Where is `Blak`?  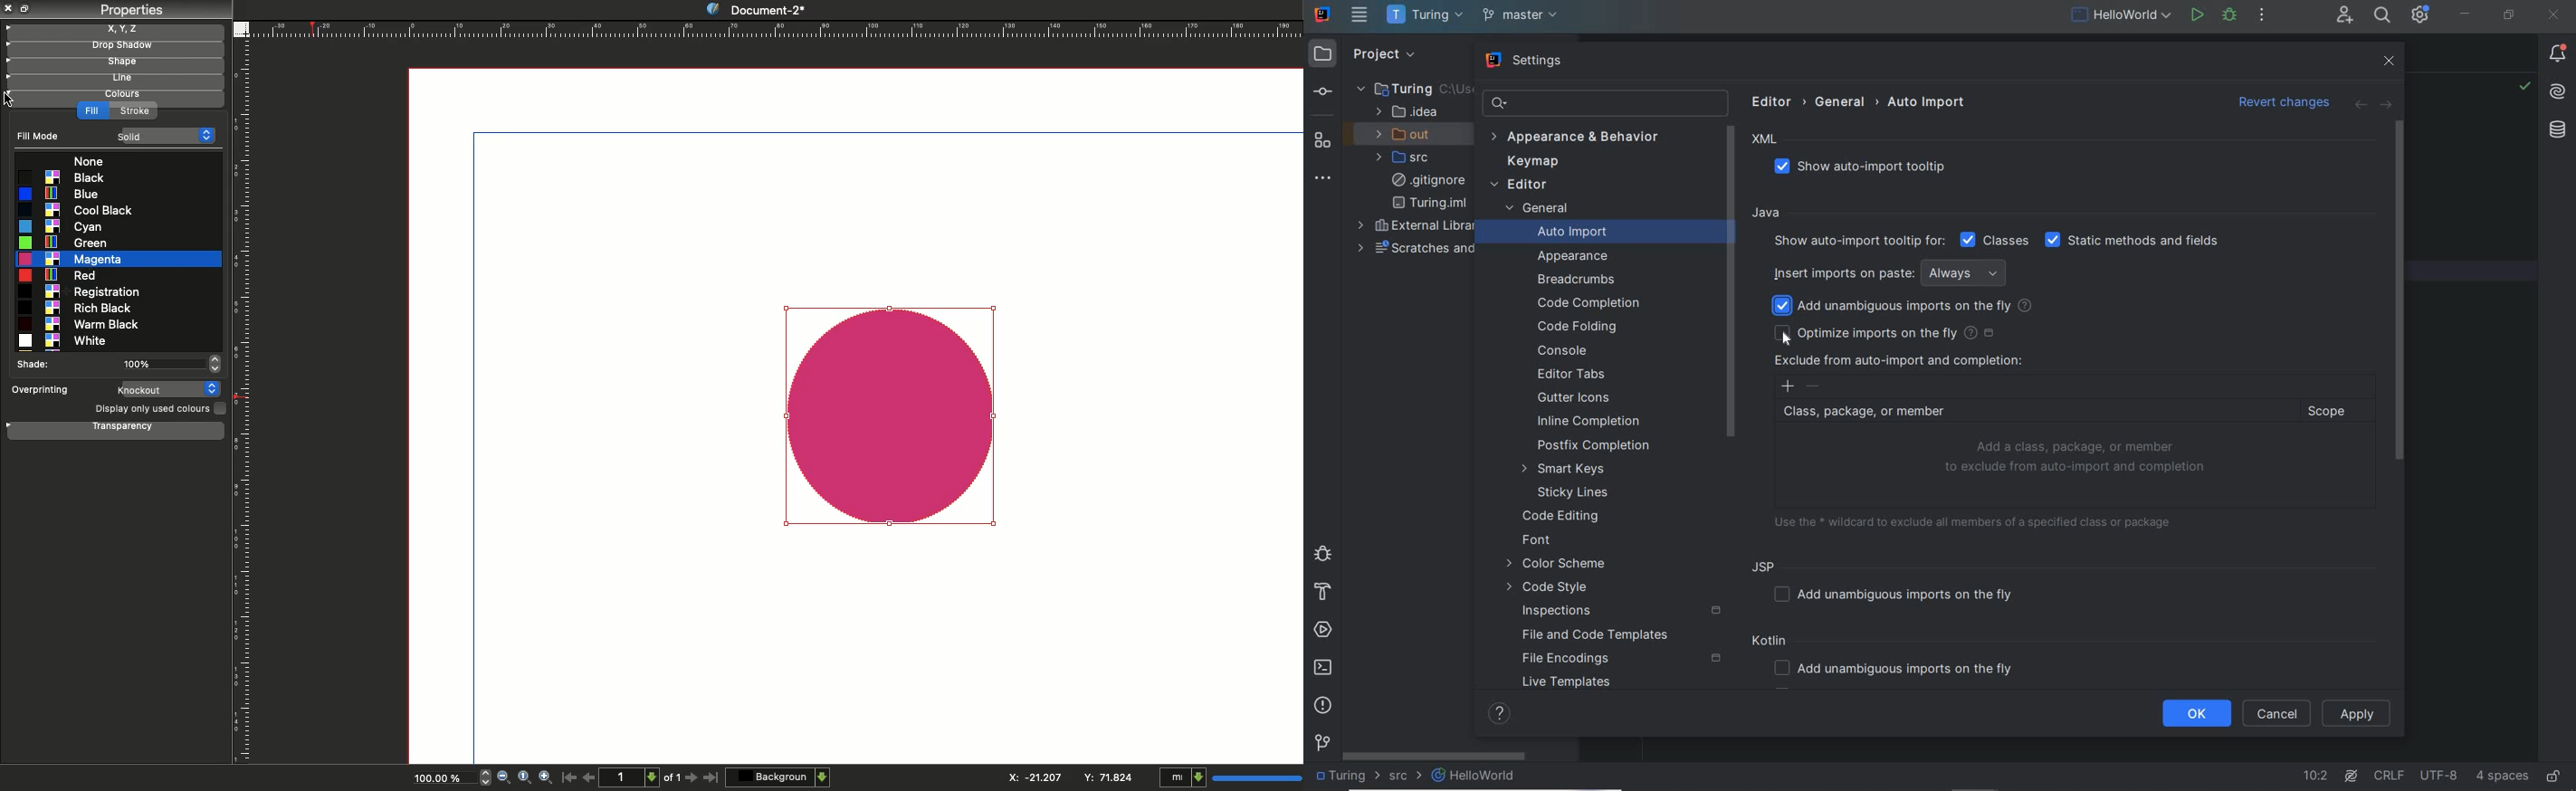 Blak is located at coordinates (72, 178).